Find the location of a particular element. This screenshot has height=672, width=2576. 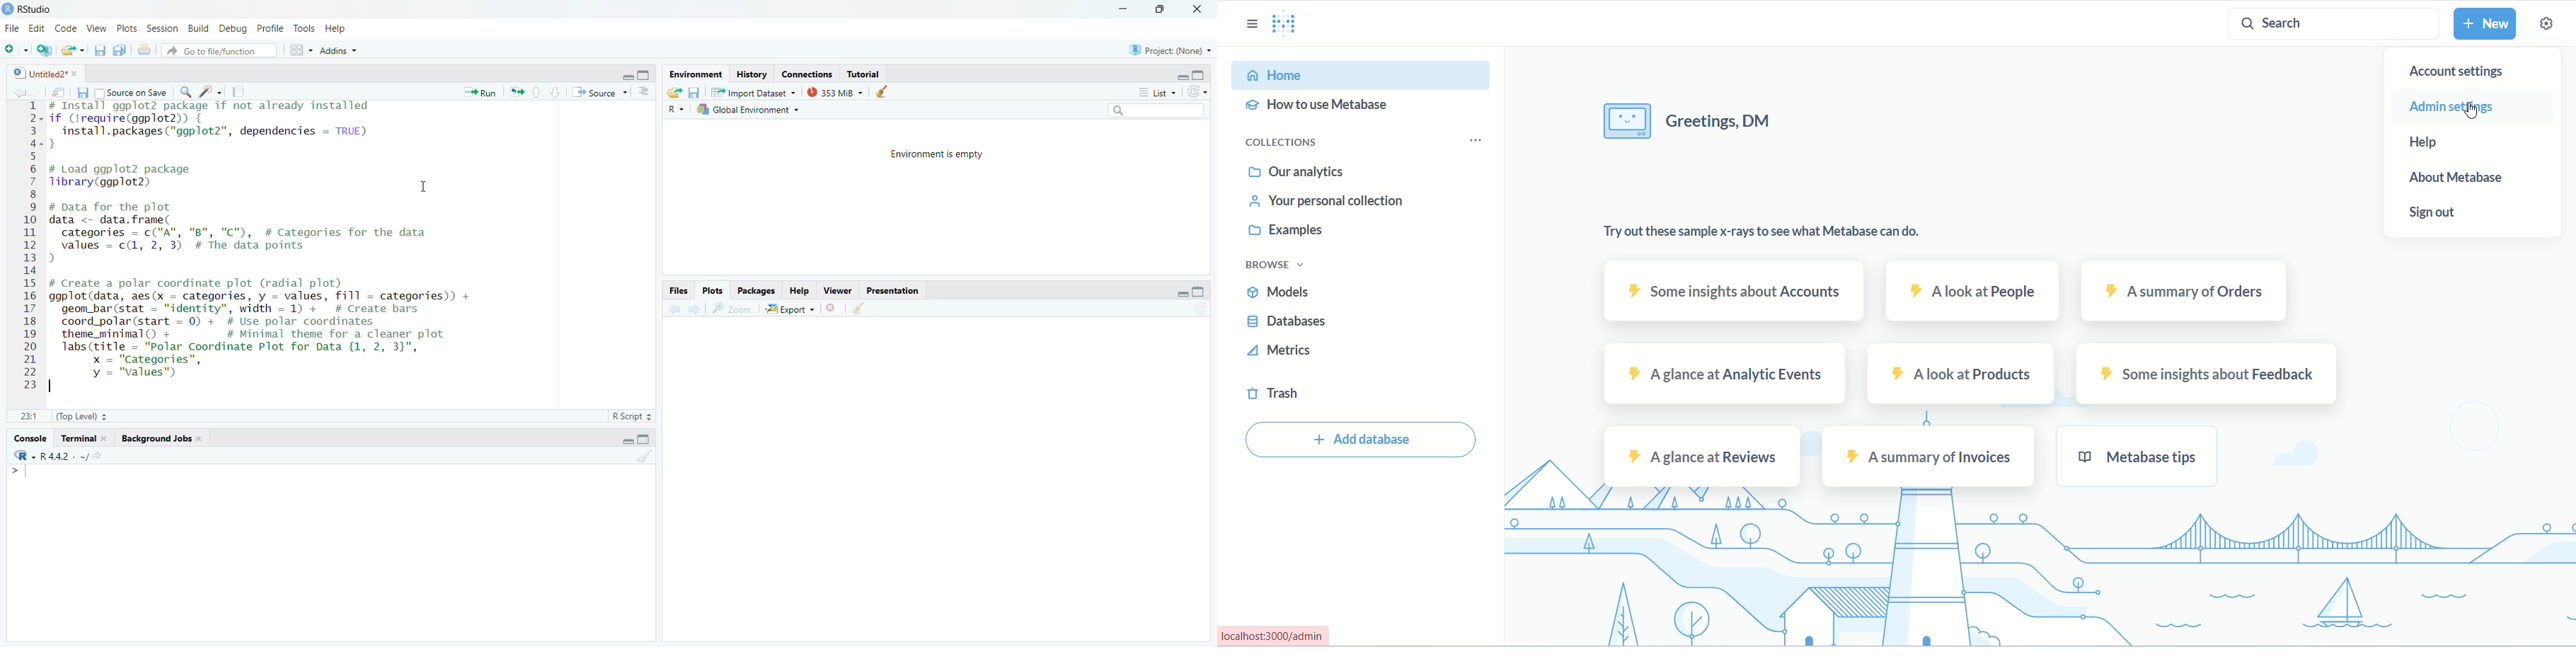

Environment is empty is located at coordinates (940, 156).